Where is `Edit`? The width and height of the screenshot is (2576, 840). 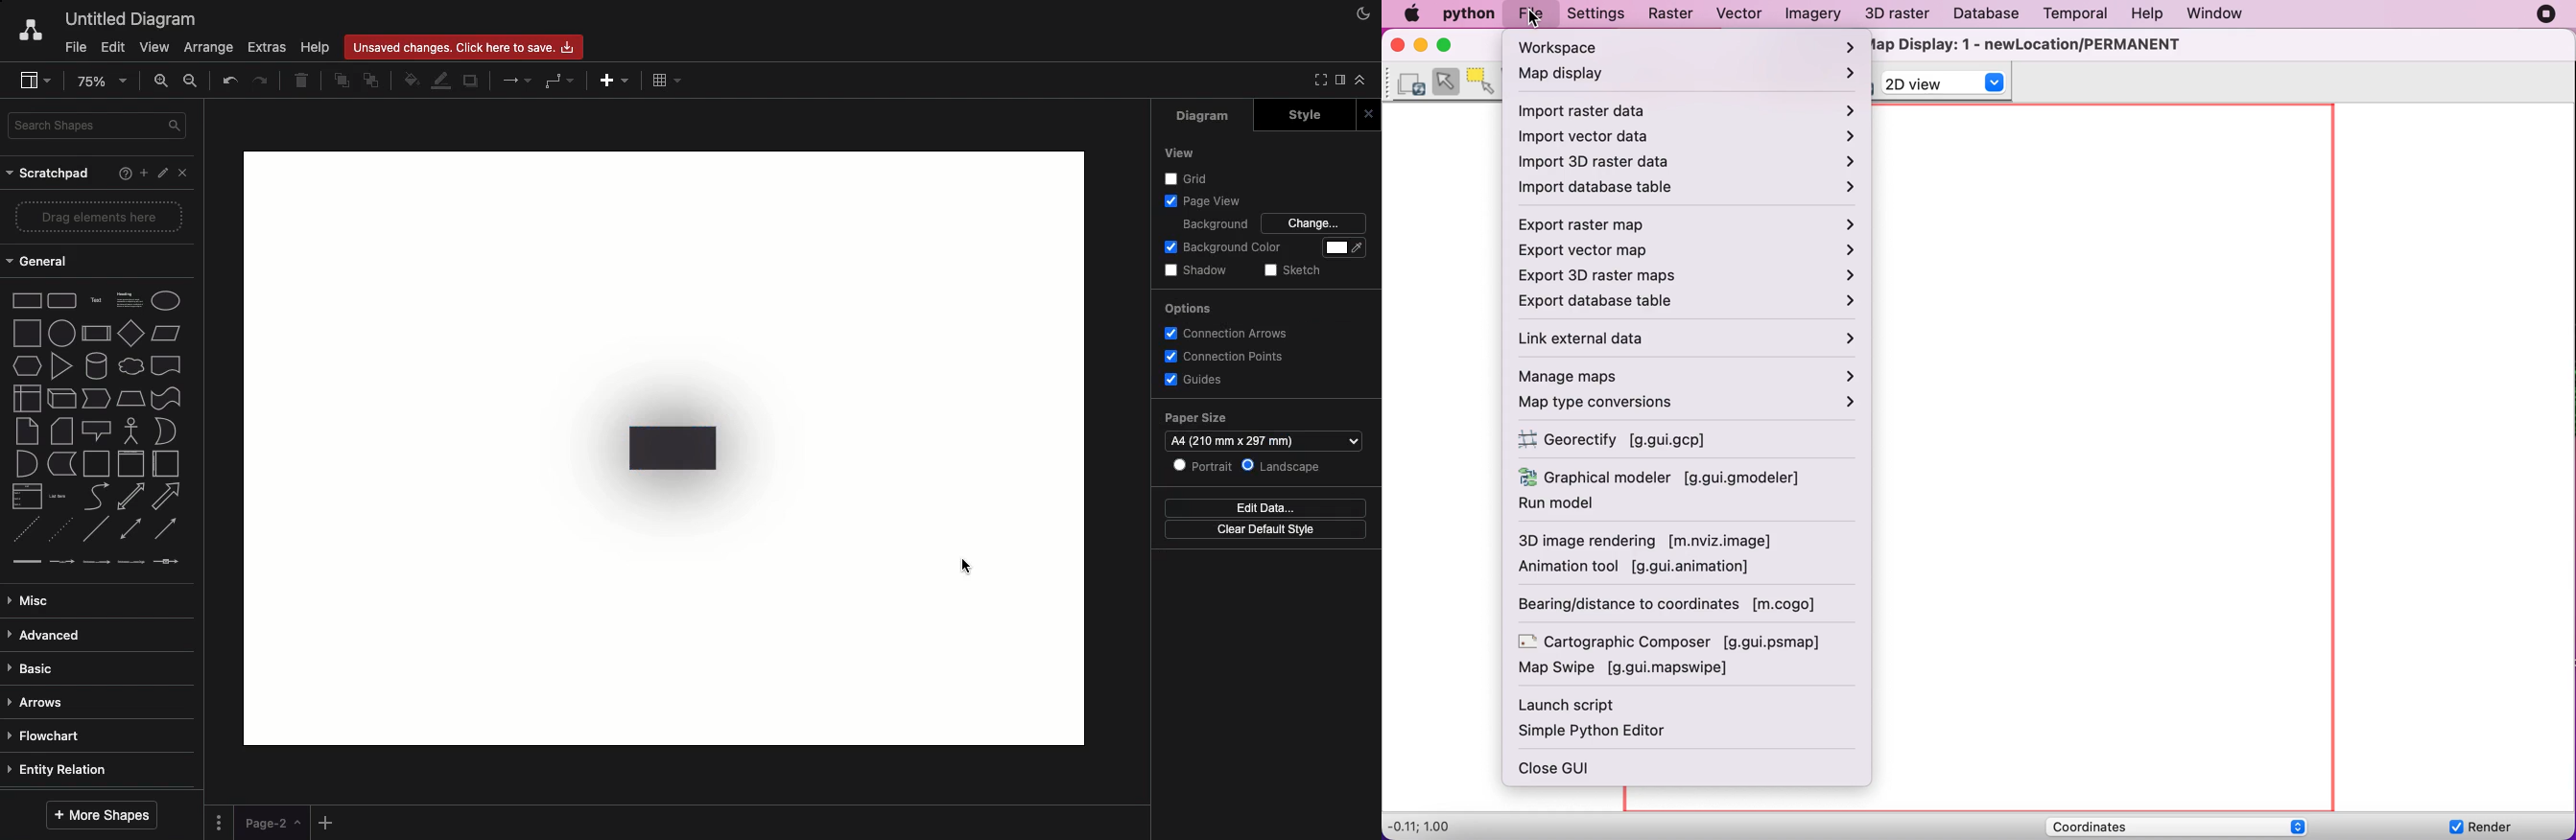 Edit is located at coordinates (160, 173).